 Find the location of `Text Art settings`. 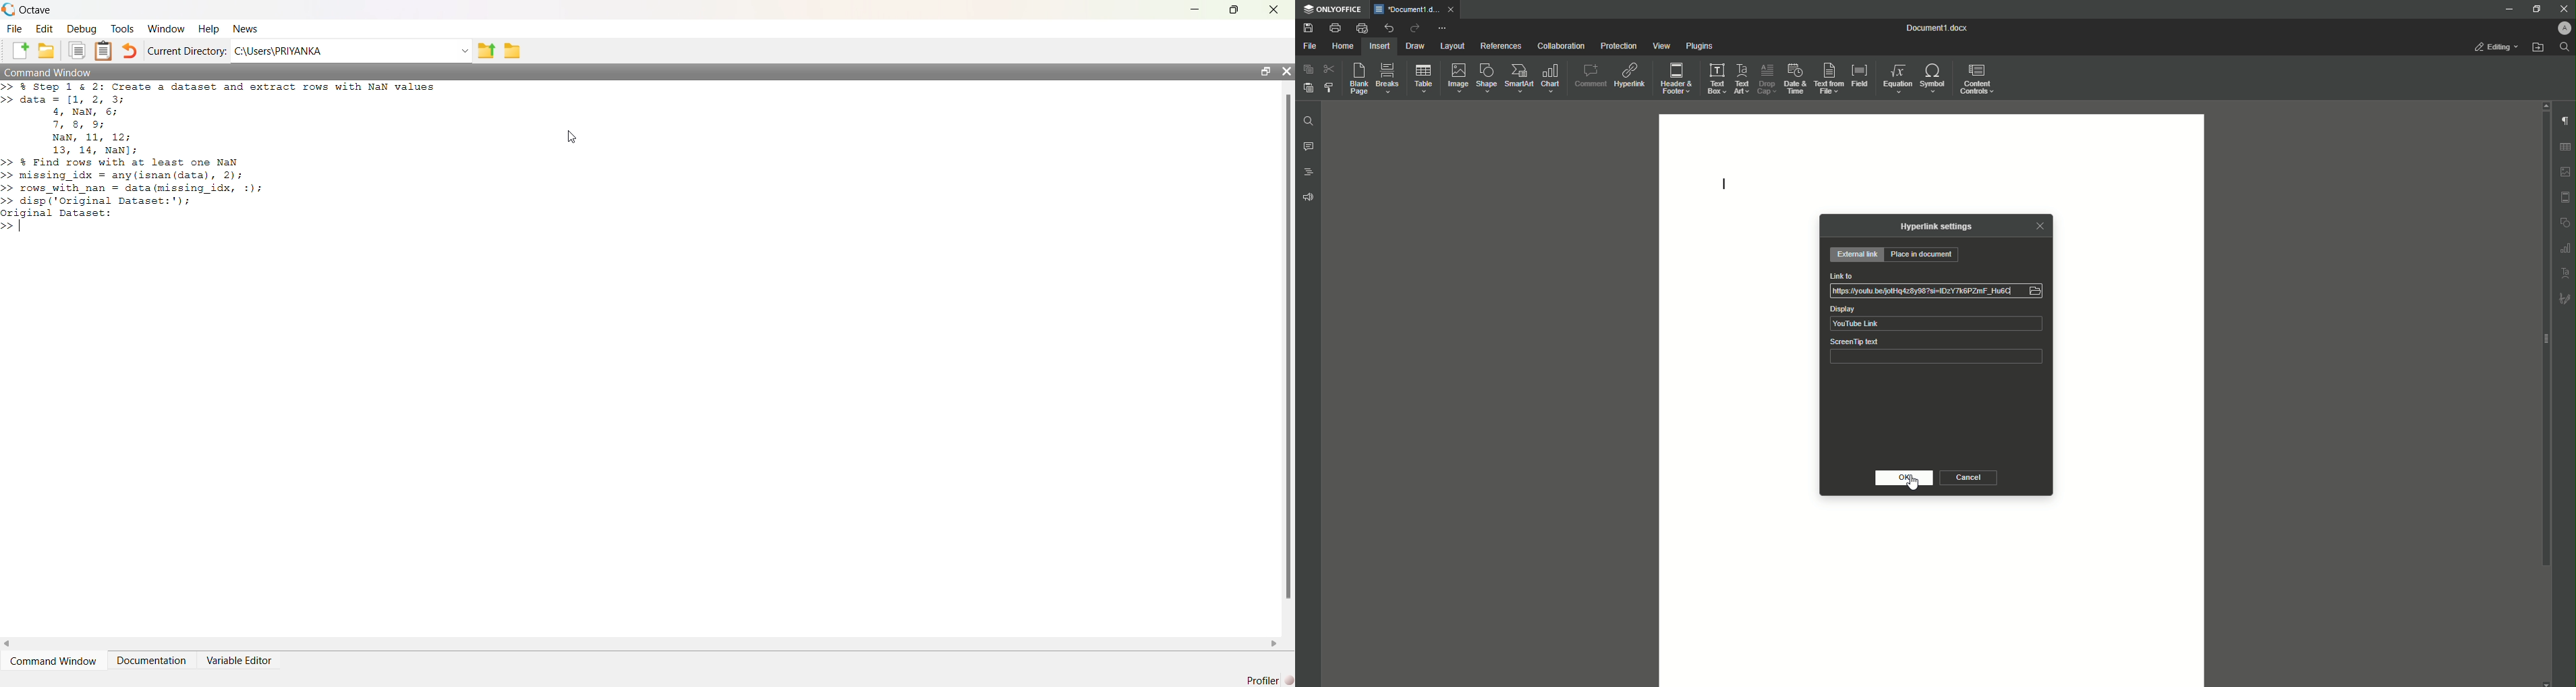

Text Art settings is located at coordinates (2566, 273).